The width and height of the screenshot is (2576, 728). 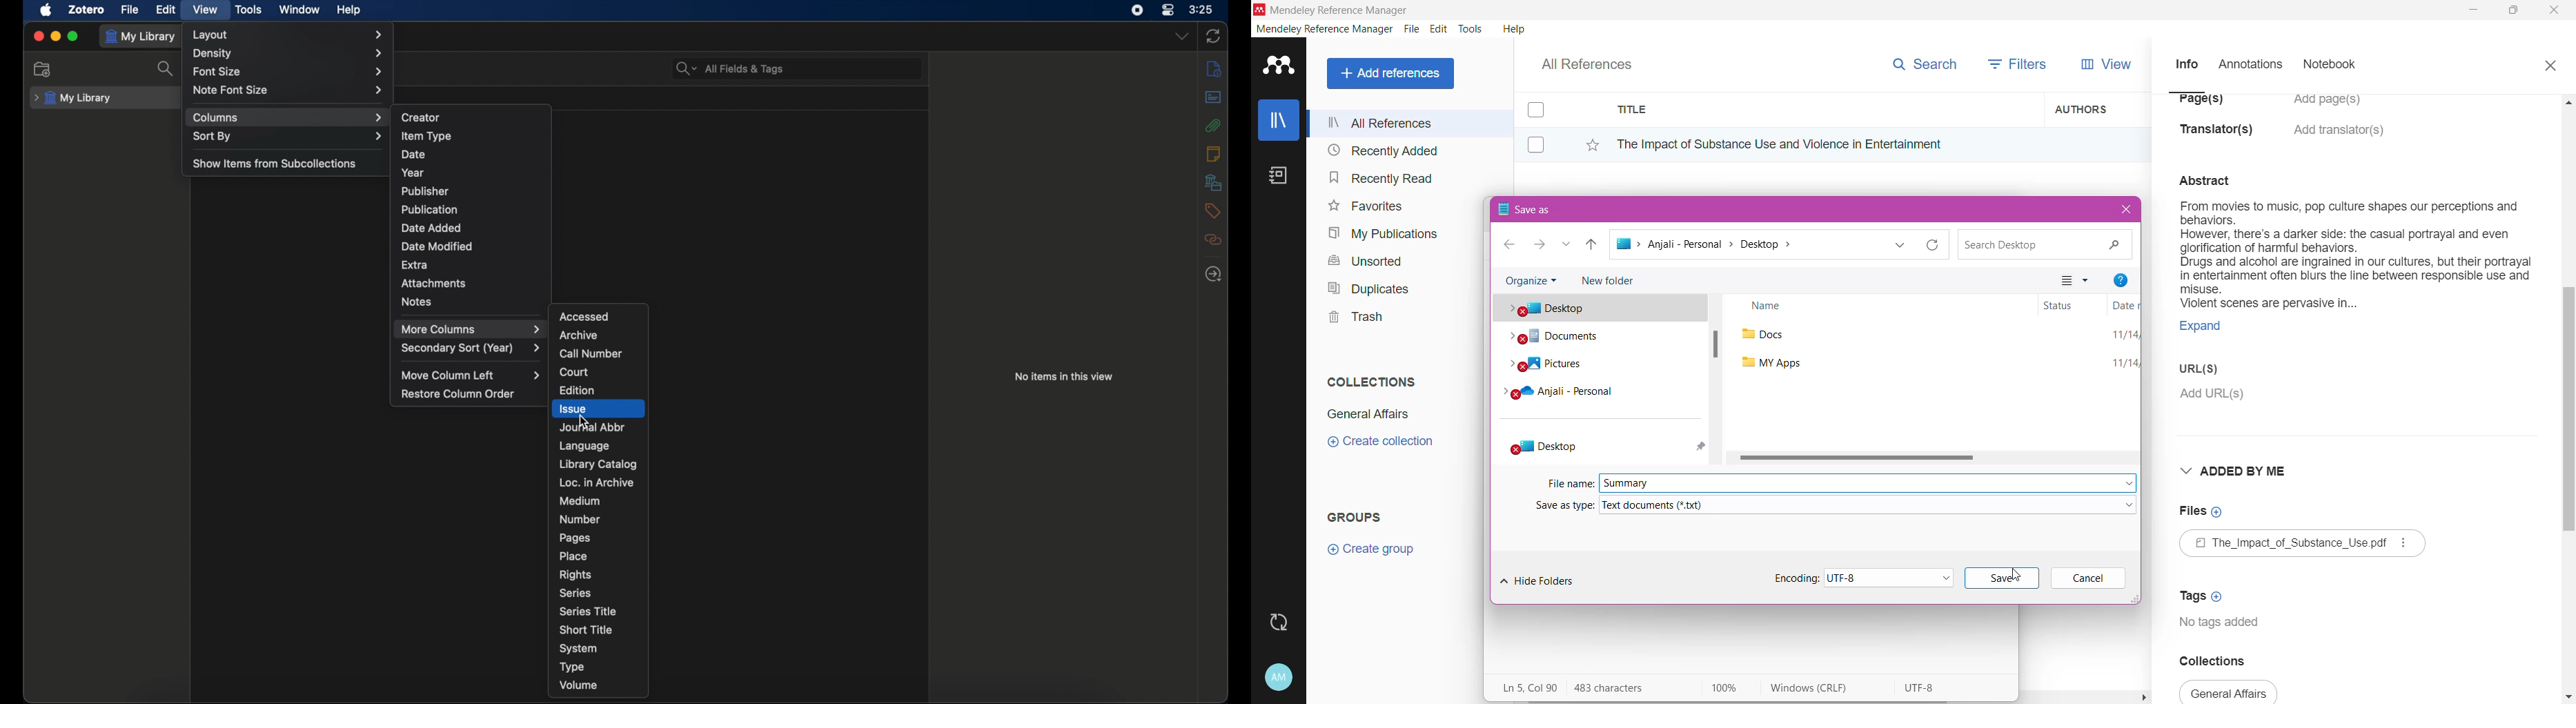 What do you see at coordinates (1767, 336) in the screenshot?
I see `docs` at bounding box center [1767, 336].